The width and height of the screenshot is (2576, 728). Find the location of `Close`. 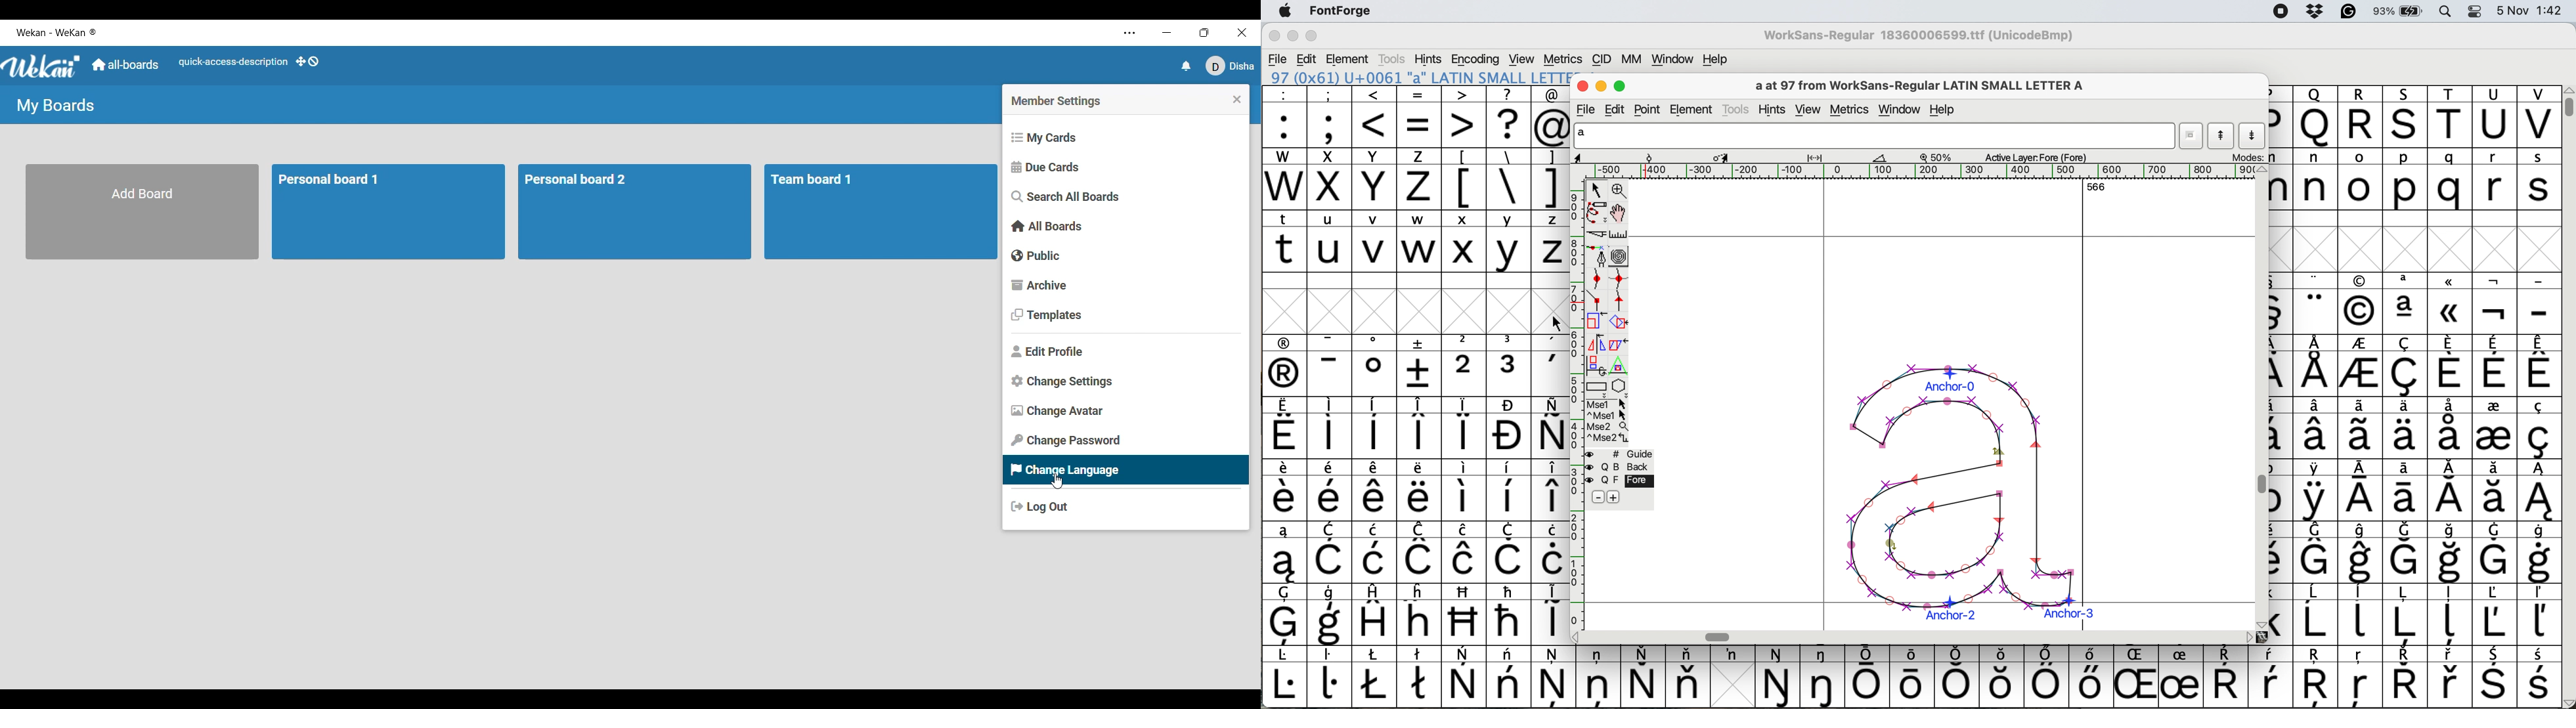

Close is located at coordinates (1237, 99).